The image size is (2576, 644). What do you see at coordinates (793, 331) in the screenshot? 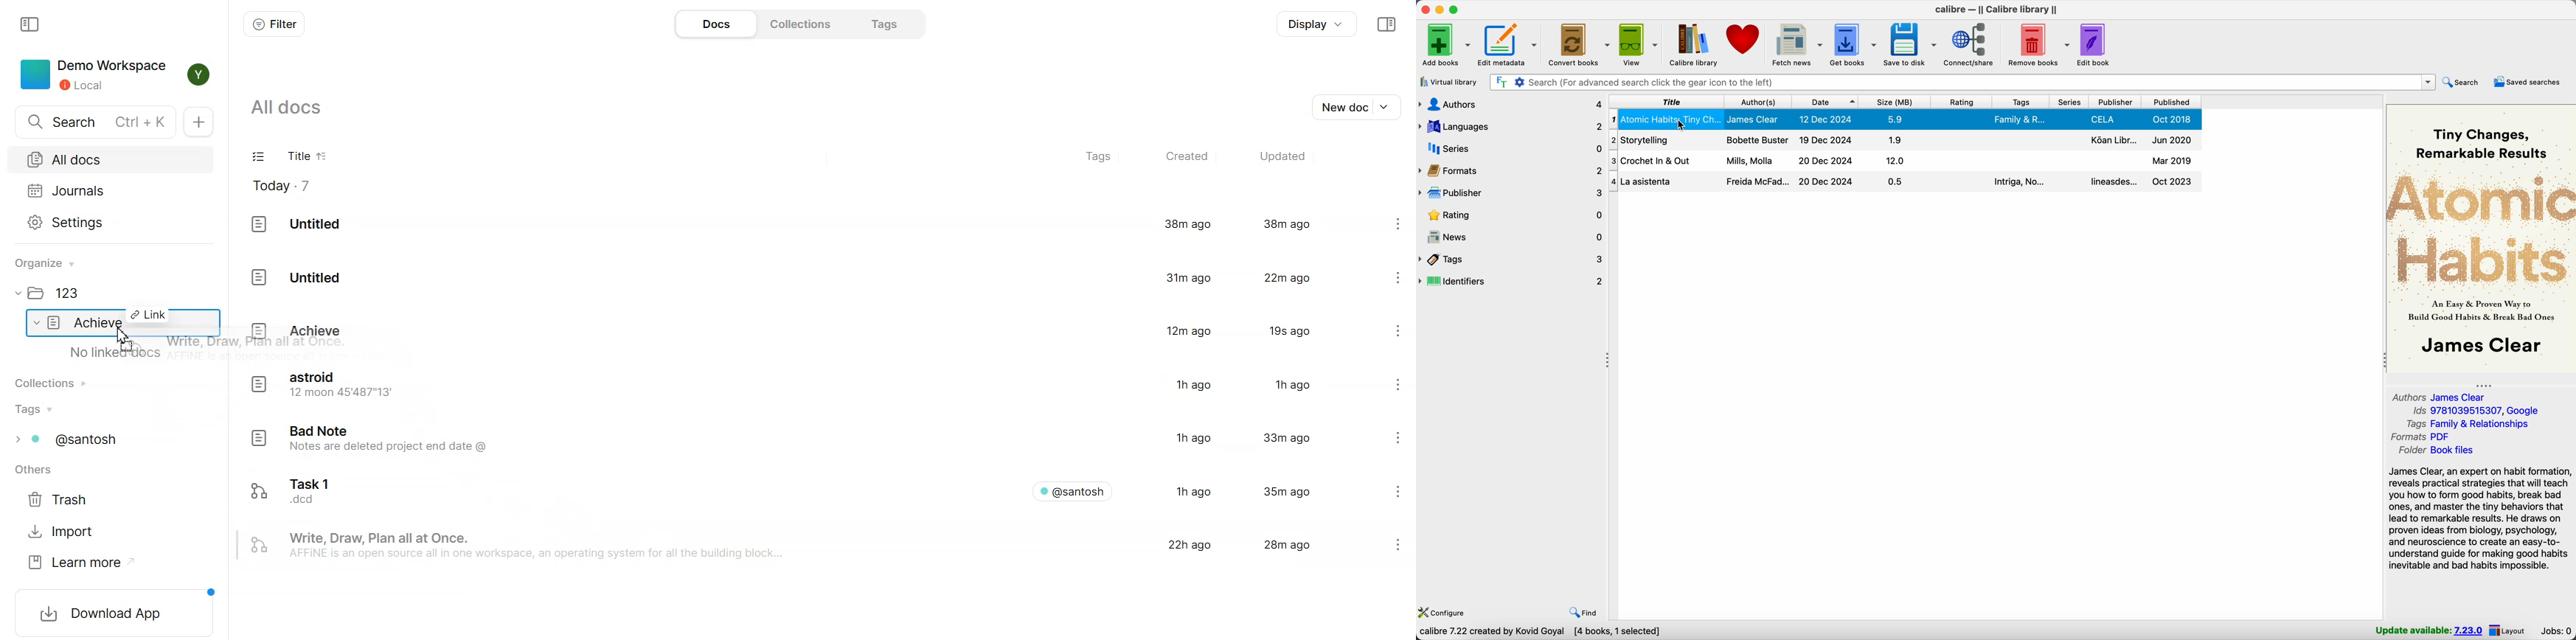
I see `Doc file` at bounding box center [793, 331].